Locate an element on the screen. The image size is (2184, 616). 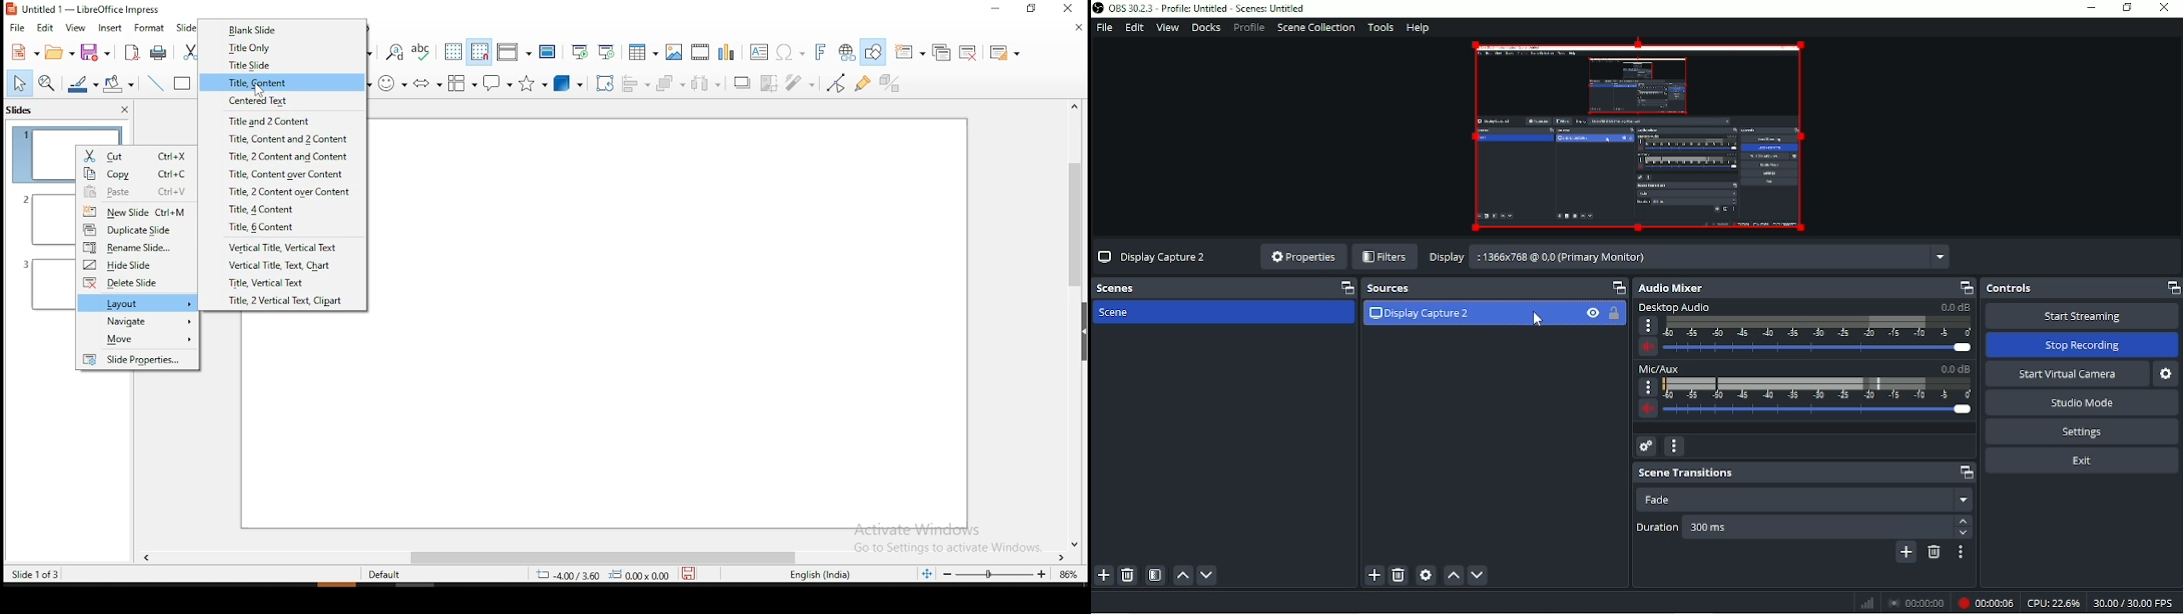
Open scene filters is located at coordinates (1155, 575).